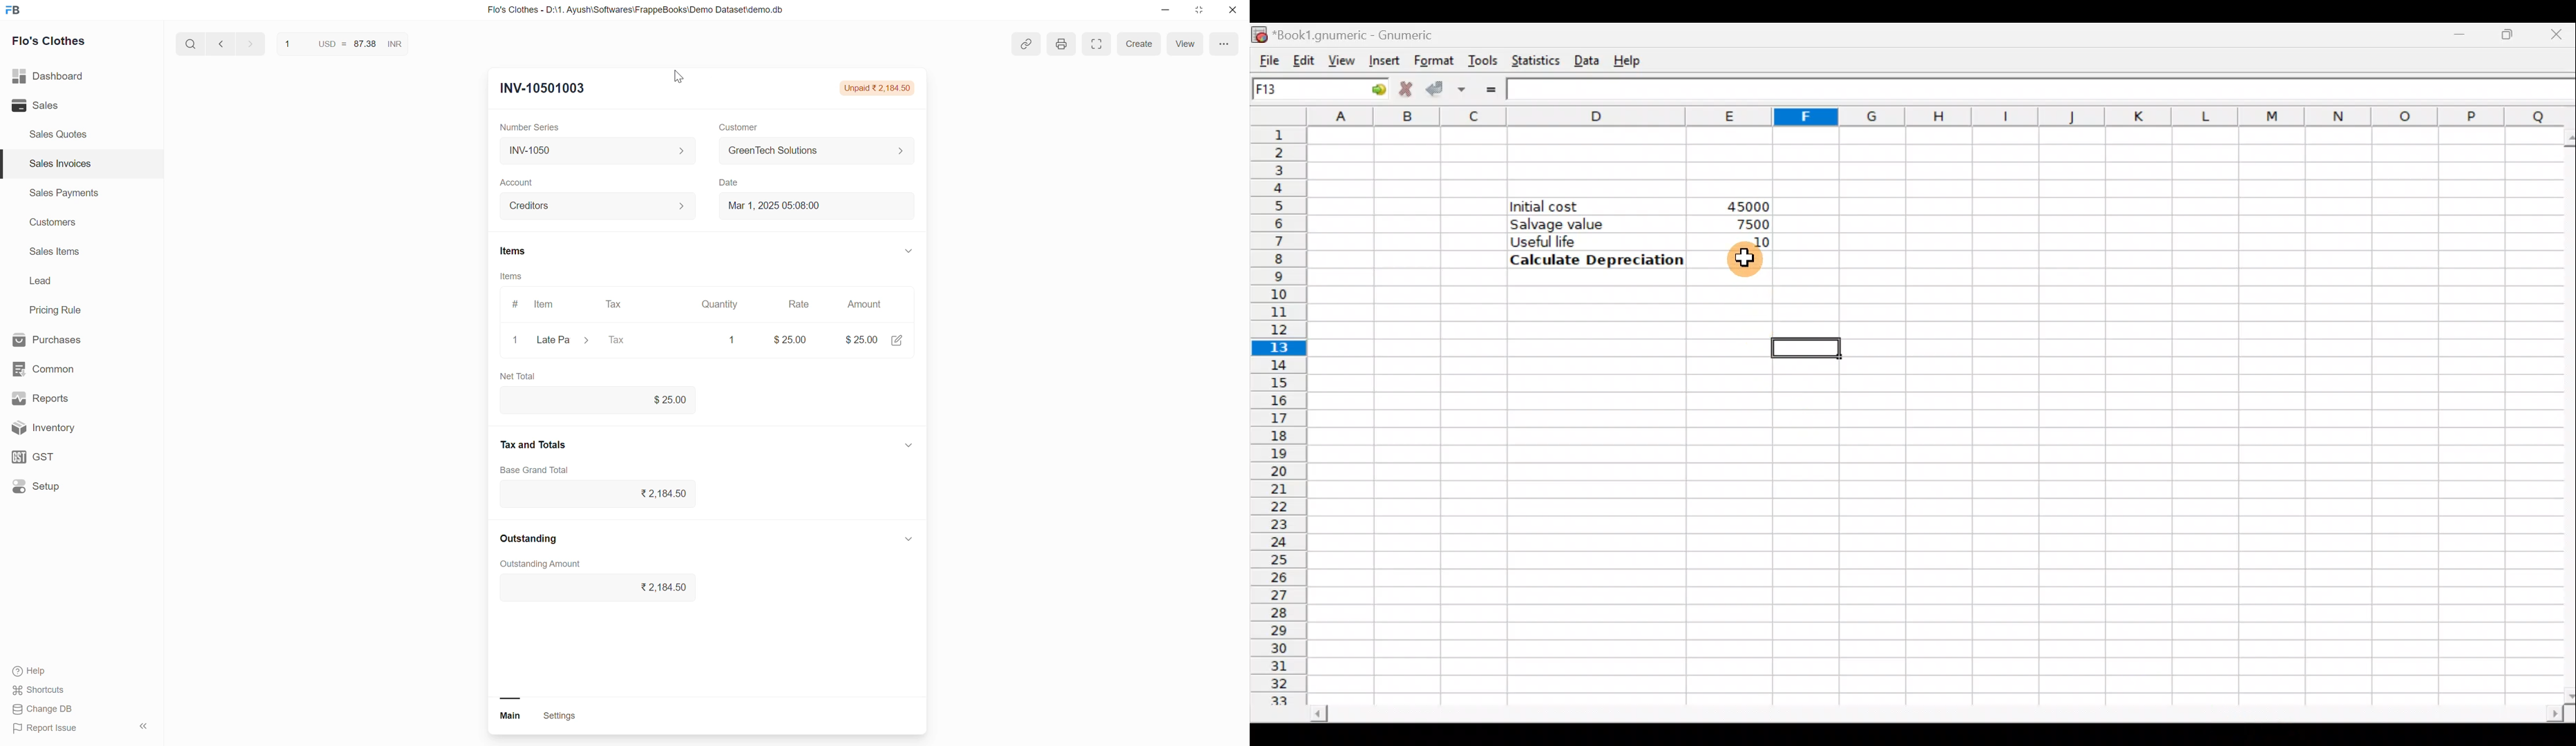  Describe the element at coordinates (531, 128) in the screenshot. I see `Number Series` at that location.